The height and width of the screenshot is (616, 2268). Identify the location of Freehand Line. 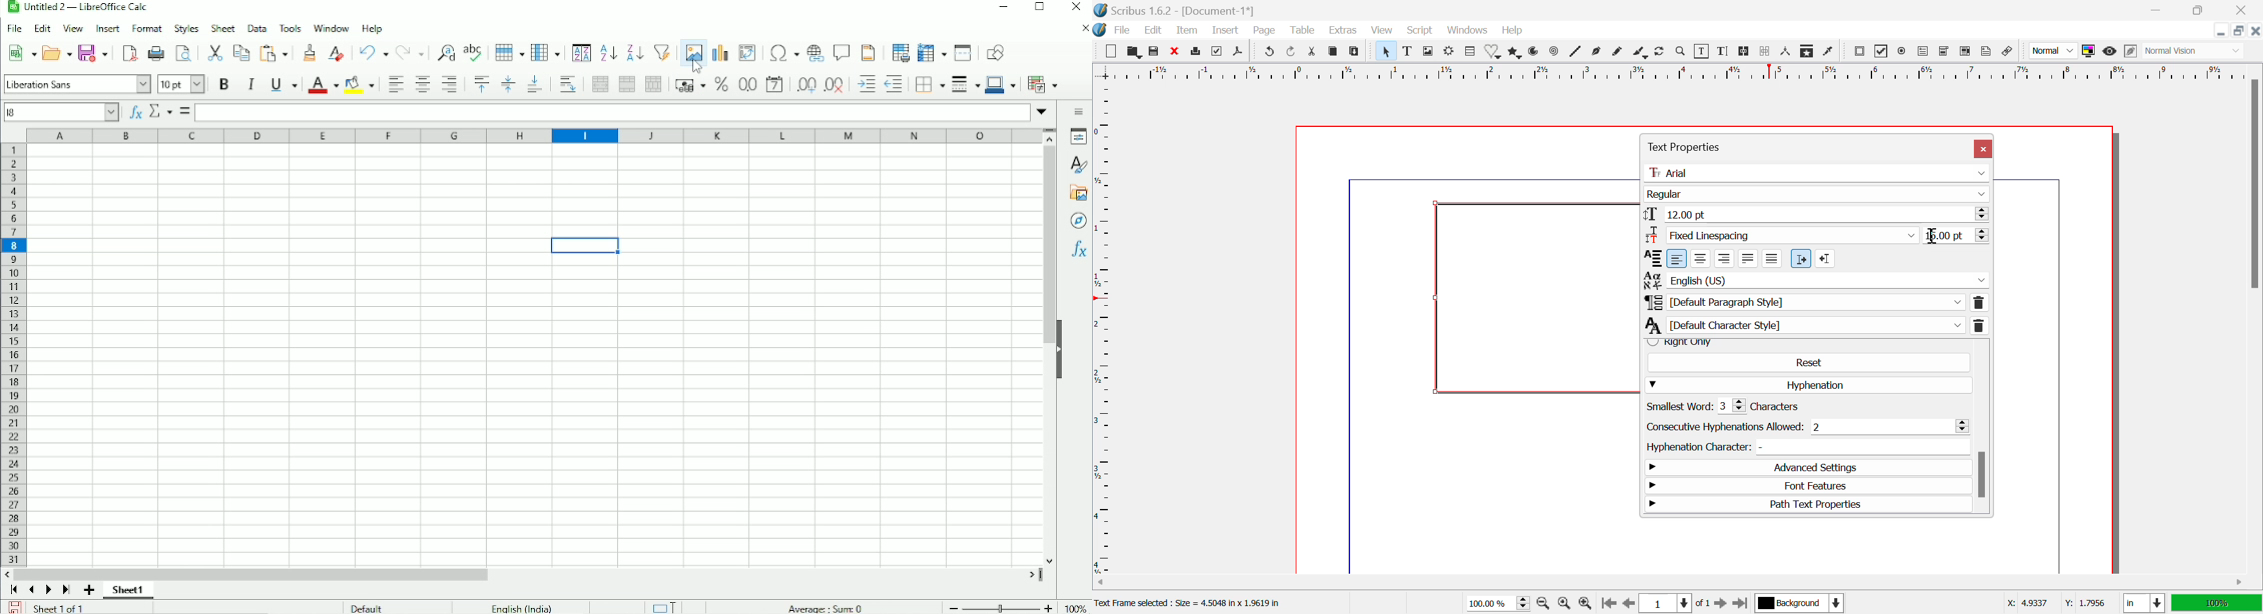
(1618, 54).